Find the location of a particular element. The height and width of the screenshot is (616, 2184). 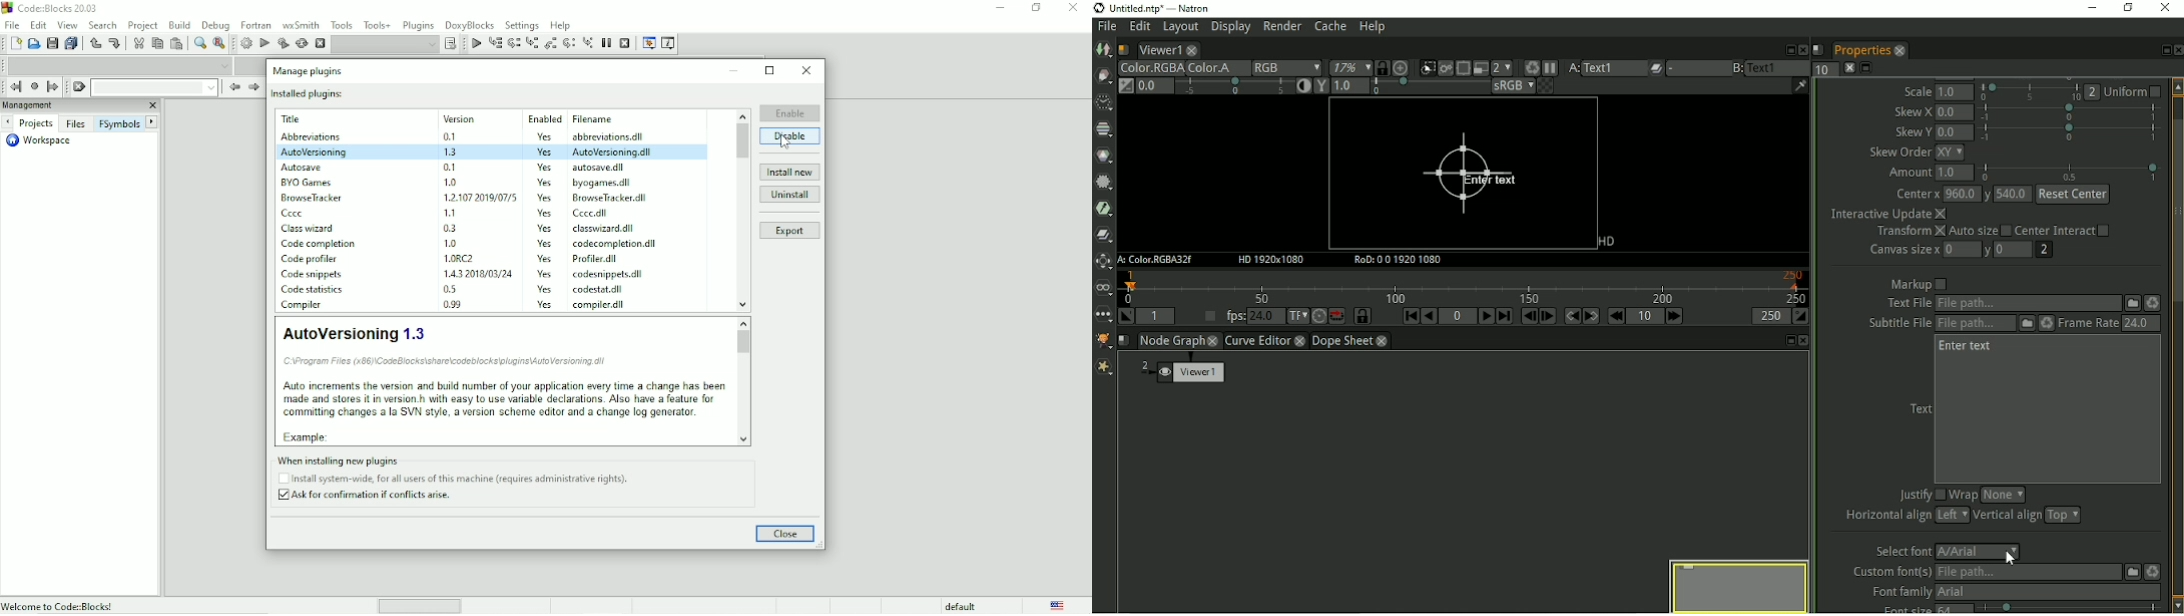

install system-wide, for all users of this machine (requires administrative rights). is located at coordinates (459, 479).